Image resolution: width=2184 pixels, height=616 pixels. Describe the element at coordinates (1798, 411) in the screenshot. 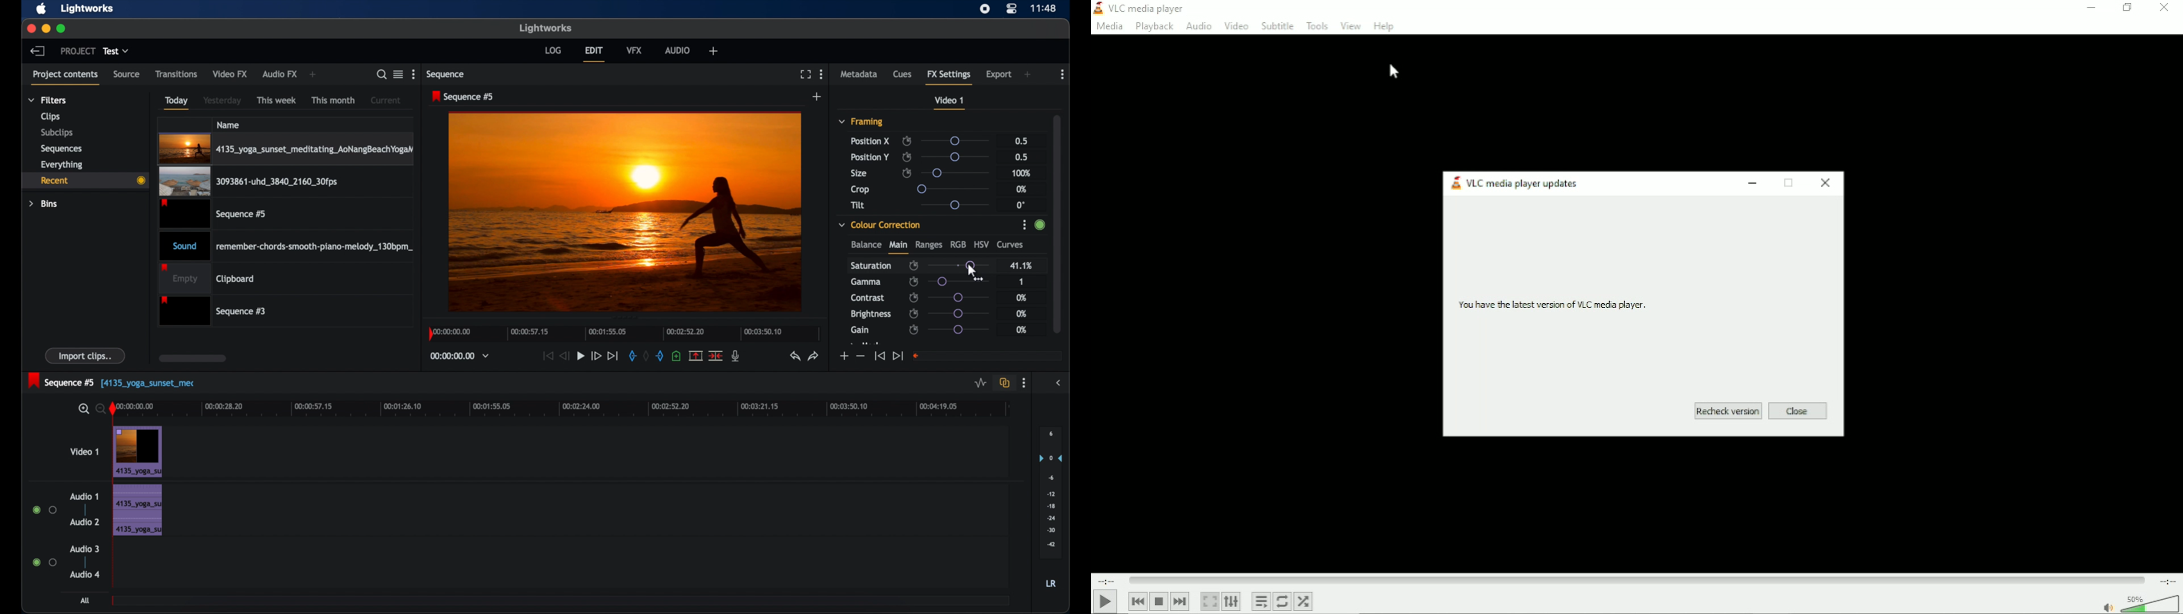

I see `Close` at that location.